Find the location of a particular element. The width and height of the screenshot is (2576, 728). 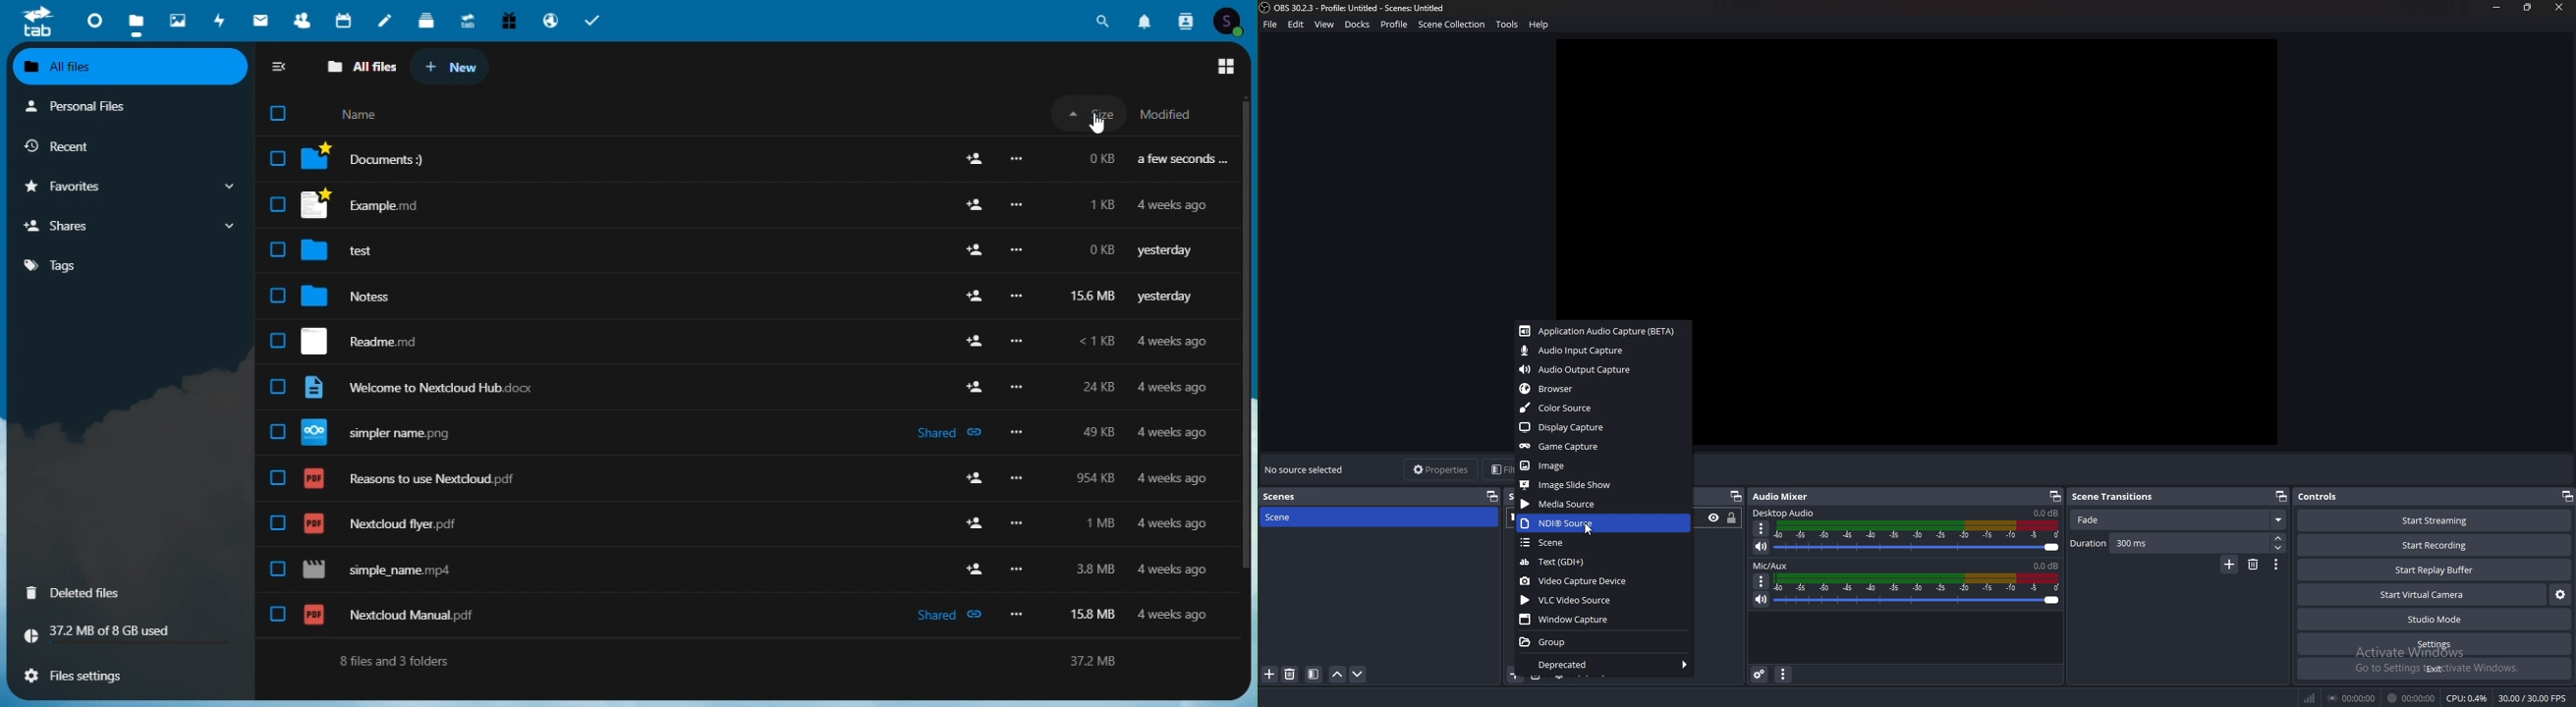

Configure virtual camera is located at coordinates (2560, 593).